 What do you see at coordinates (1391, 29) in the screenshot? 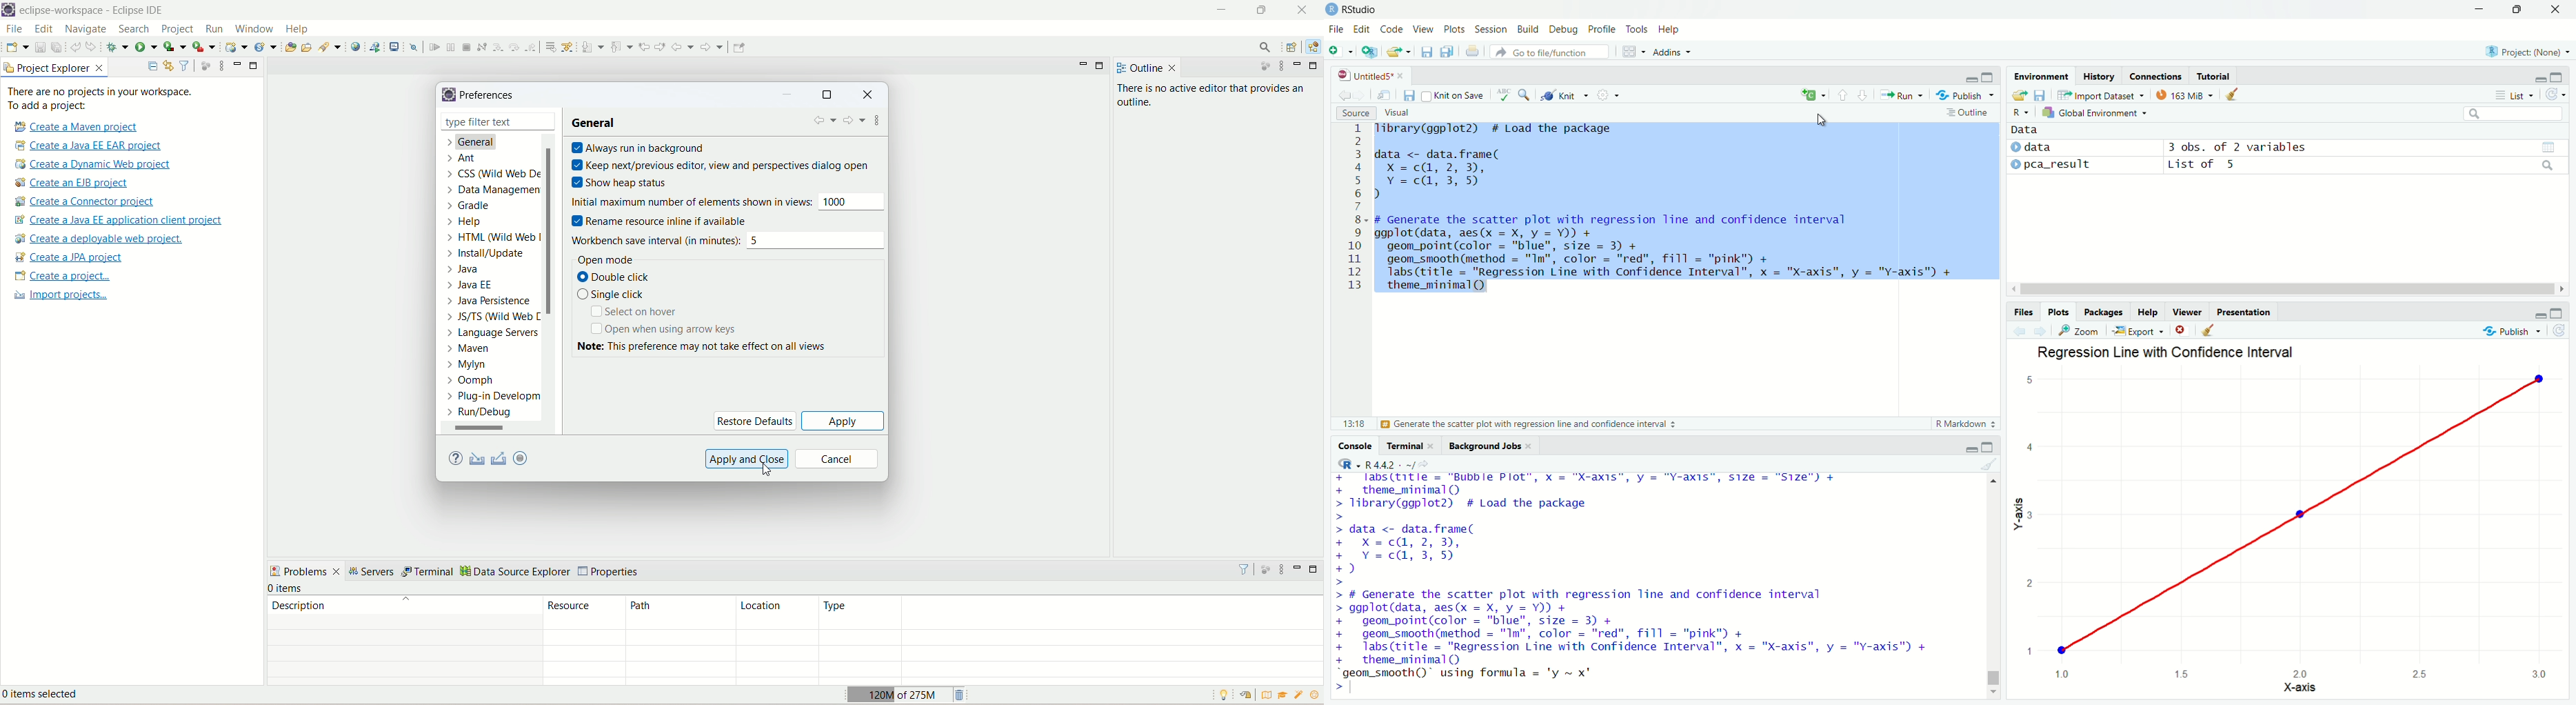
I see `Code` at bounding box center [1391, 29].